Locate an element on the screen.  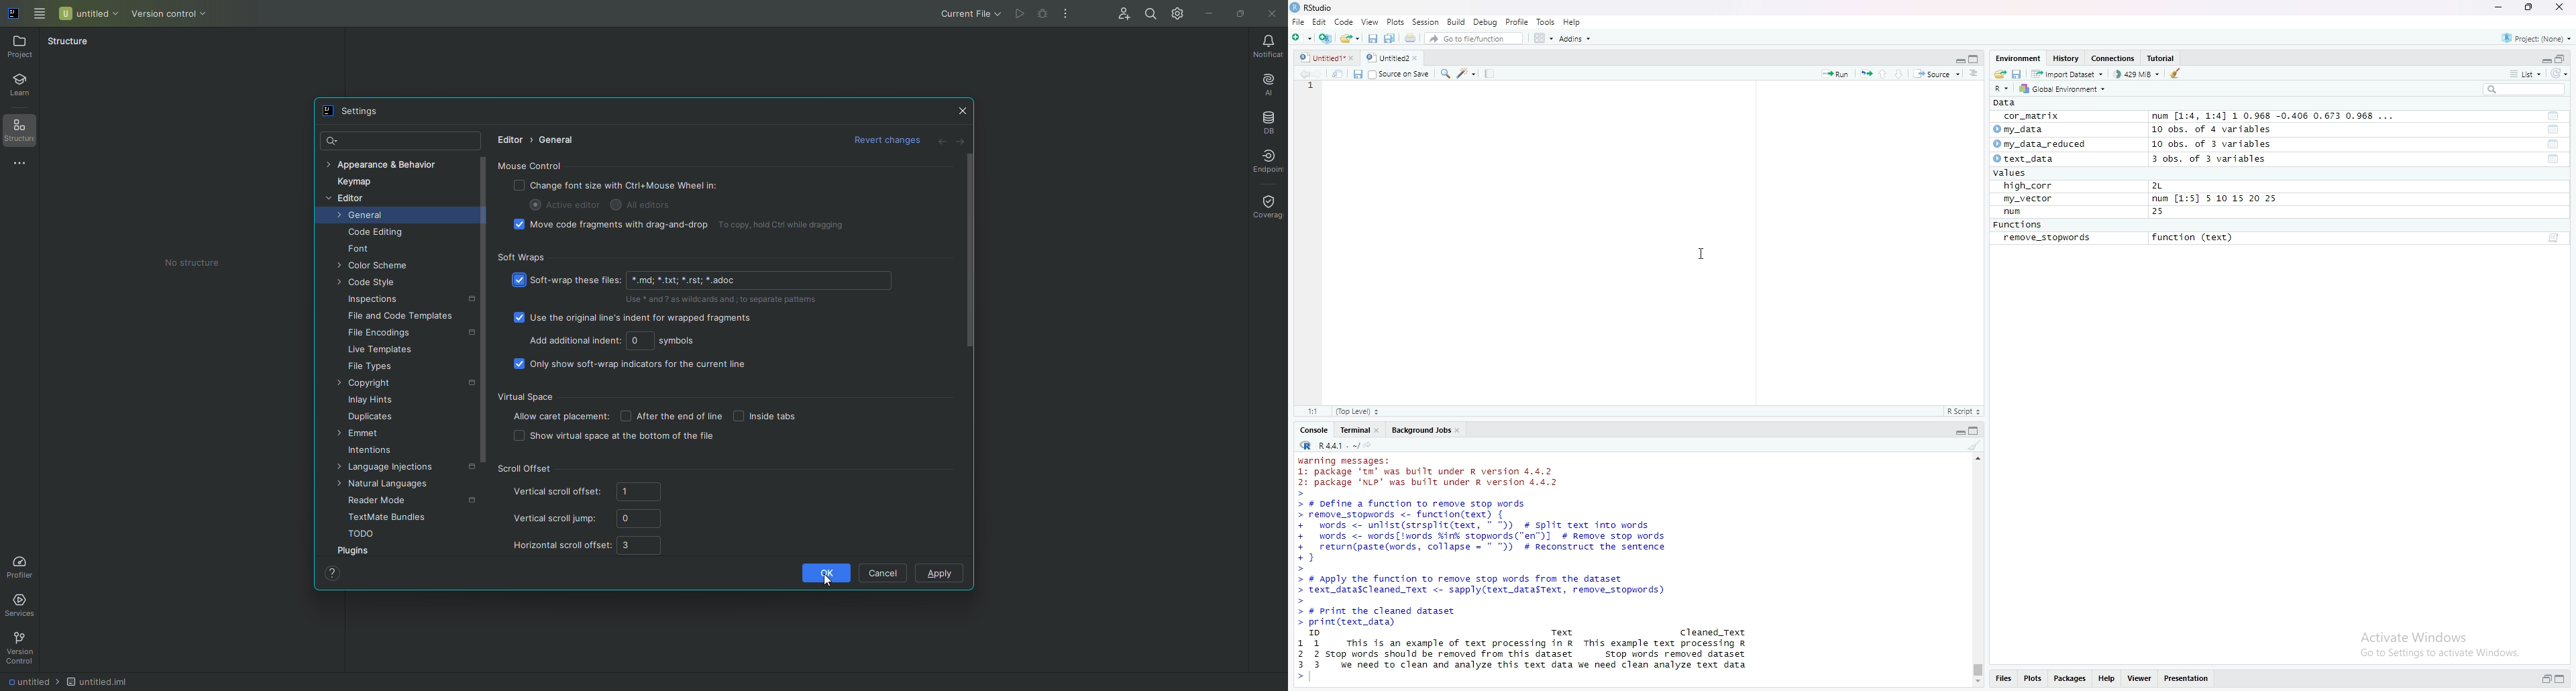
Open file is located at coordinates (1999, 75).